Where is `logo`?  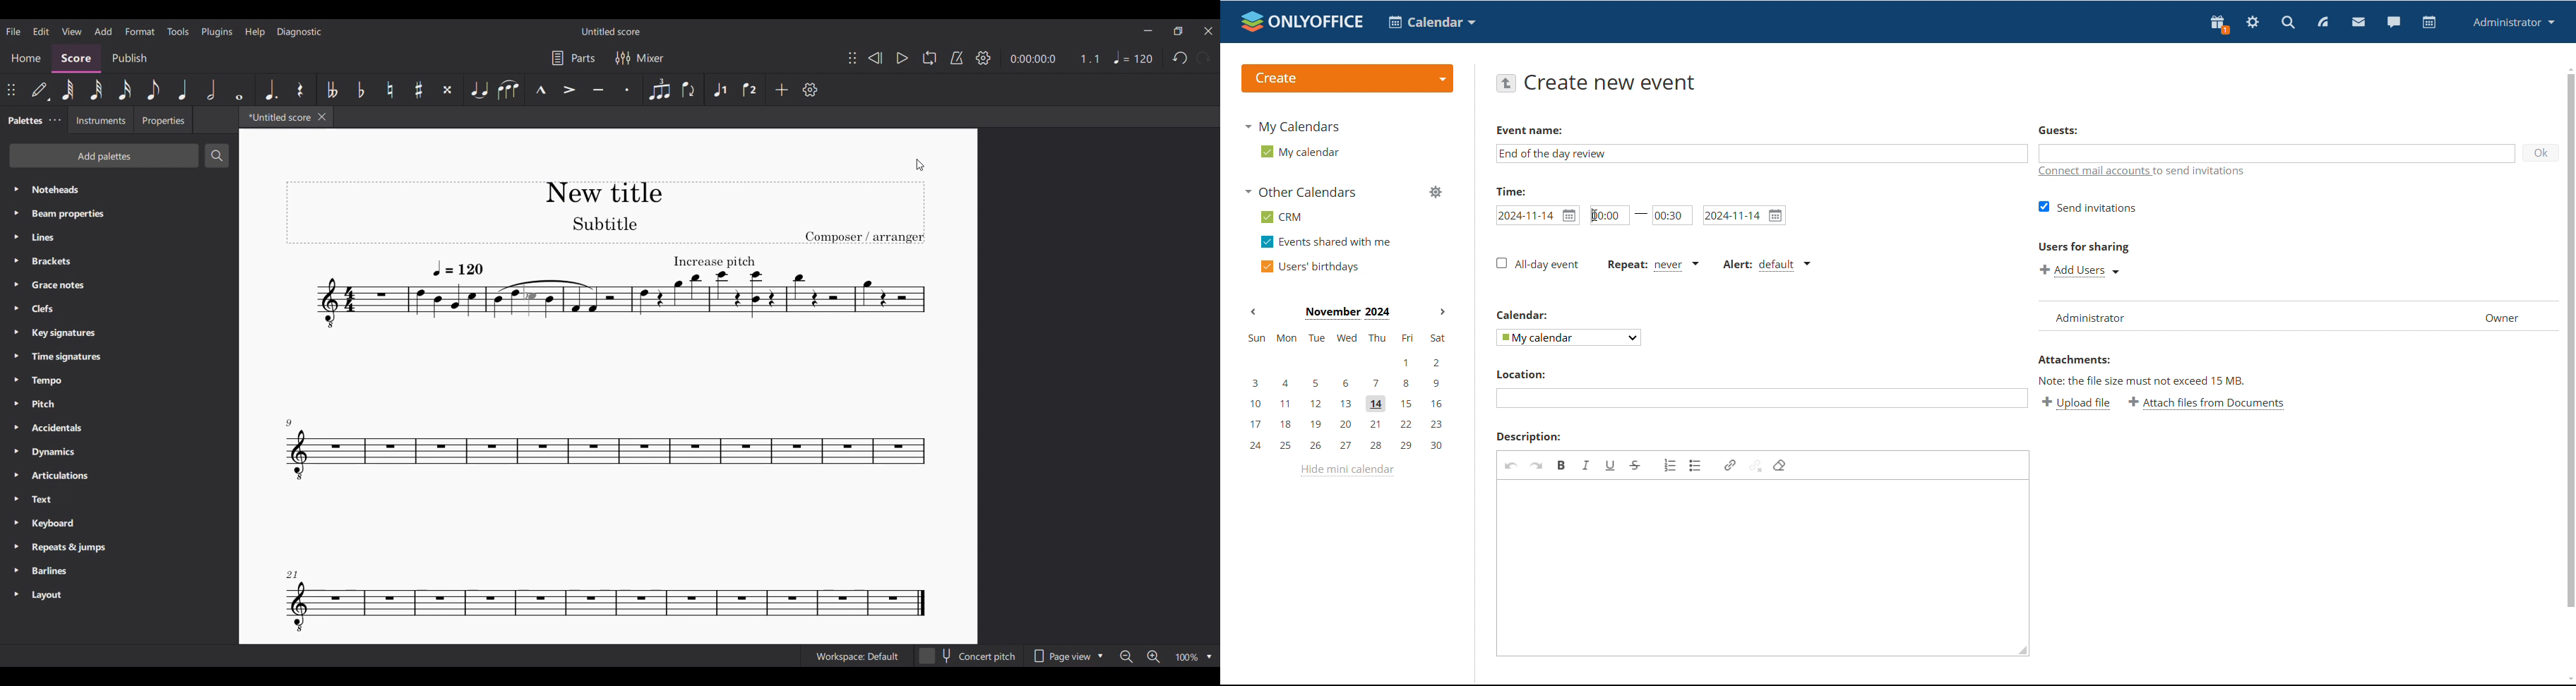
logo is located at coordinates (1302, 21).